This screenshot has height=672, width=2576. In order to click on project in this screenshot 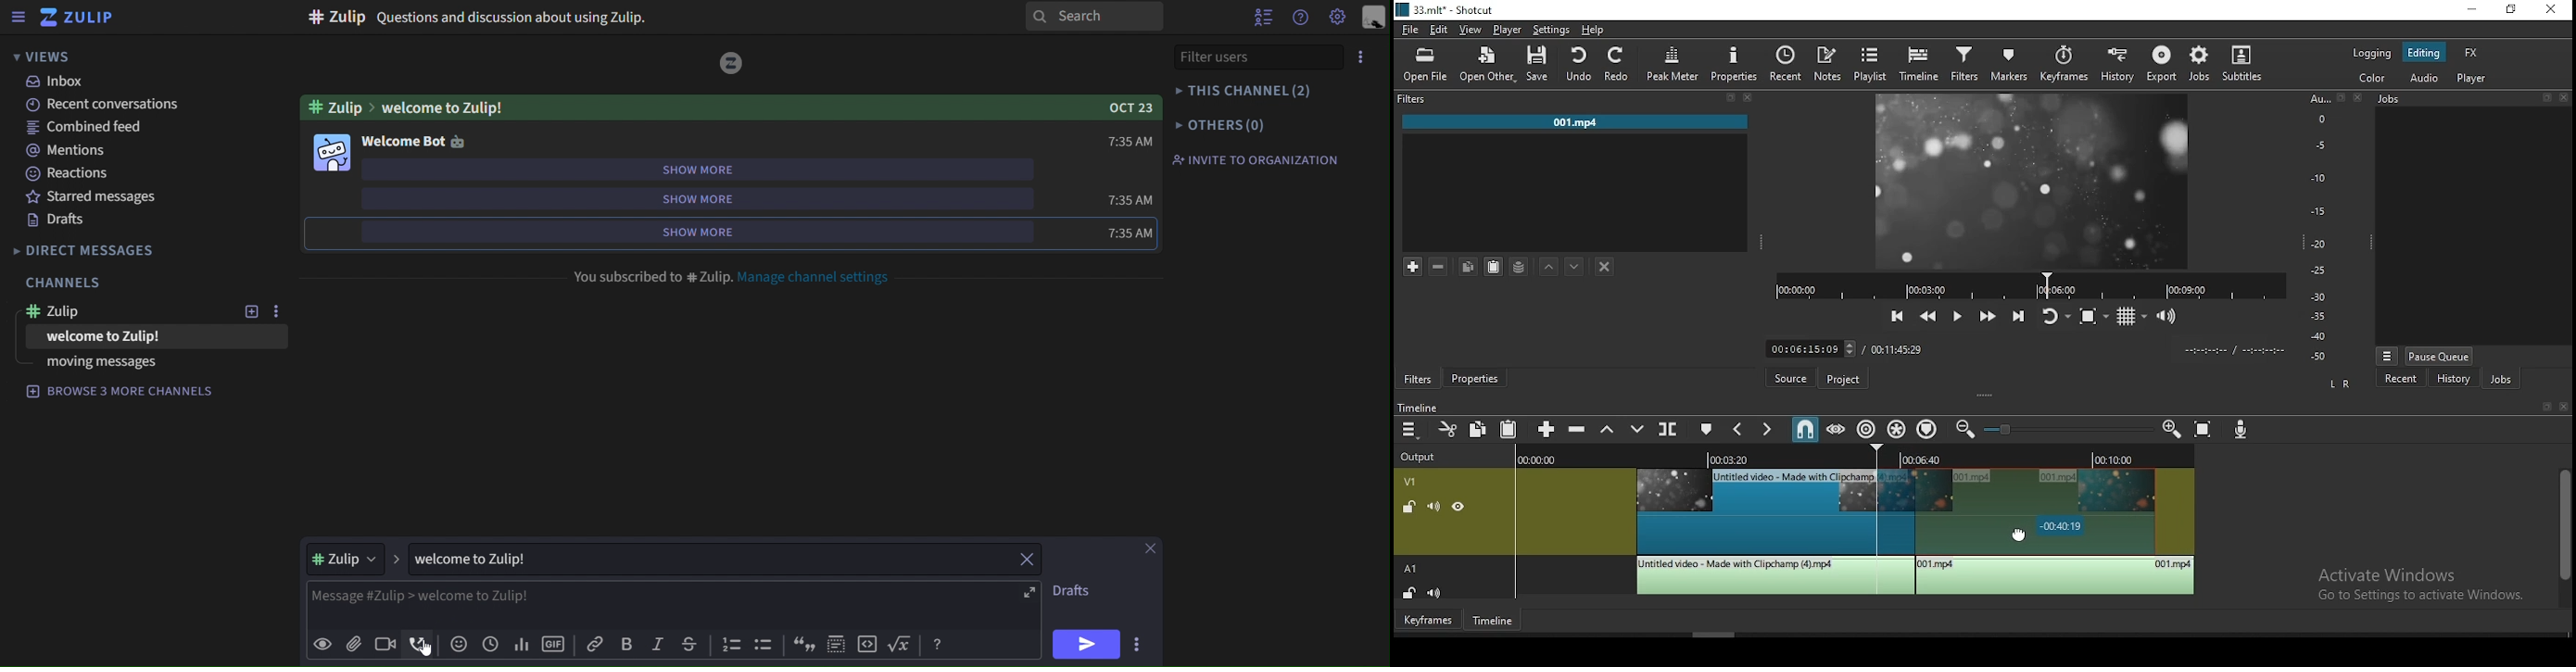, I will do `click(1840, 380)`.